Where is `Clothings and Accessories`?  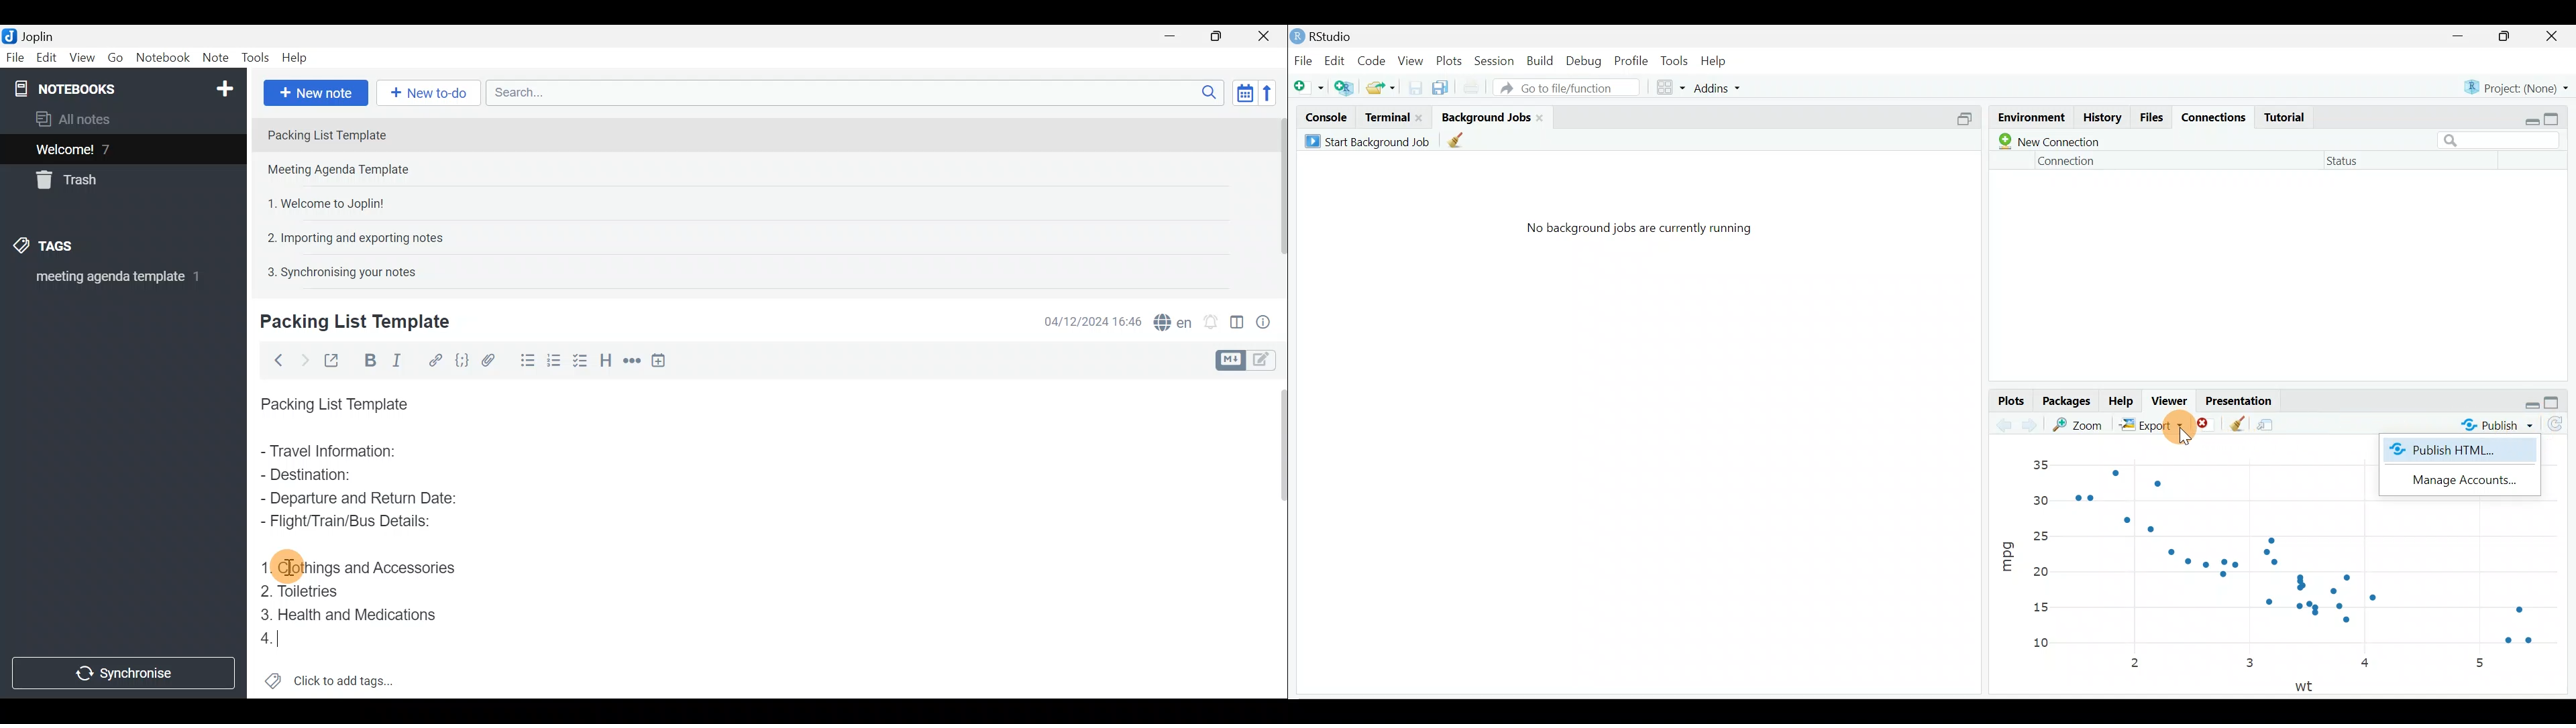 Clothings and Accessories is located at coordinates (366, 566).